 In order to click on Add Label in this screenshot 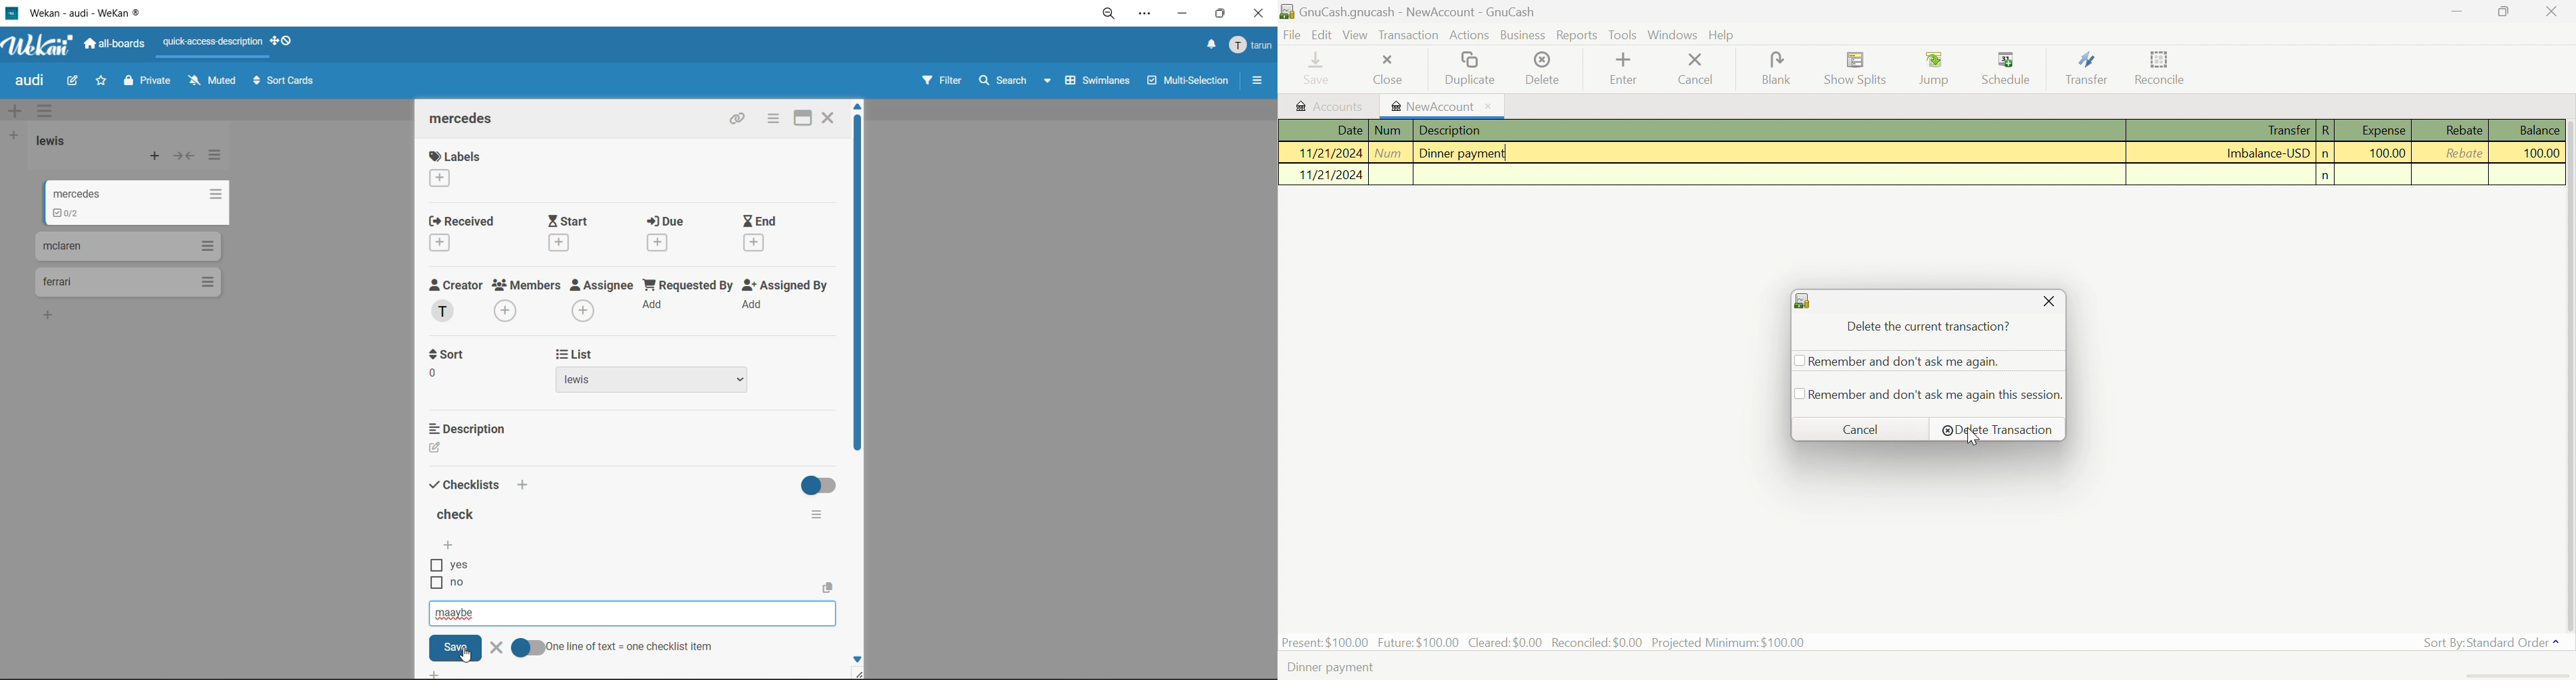, I will do `click(439, 179)`.